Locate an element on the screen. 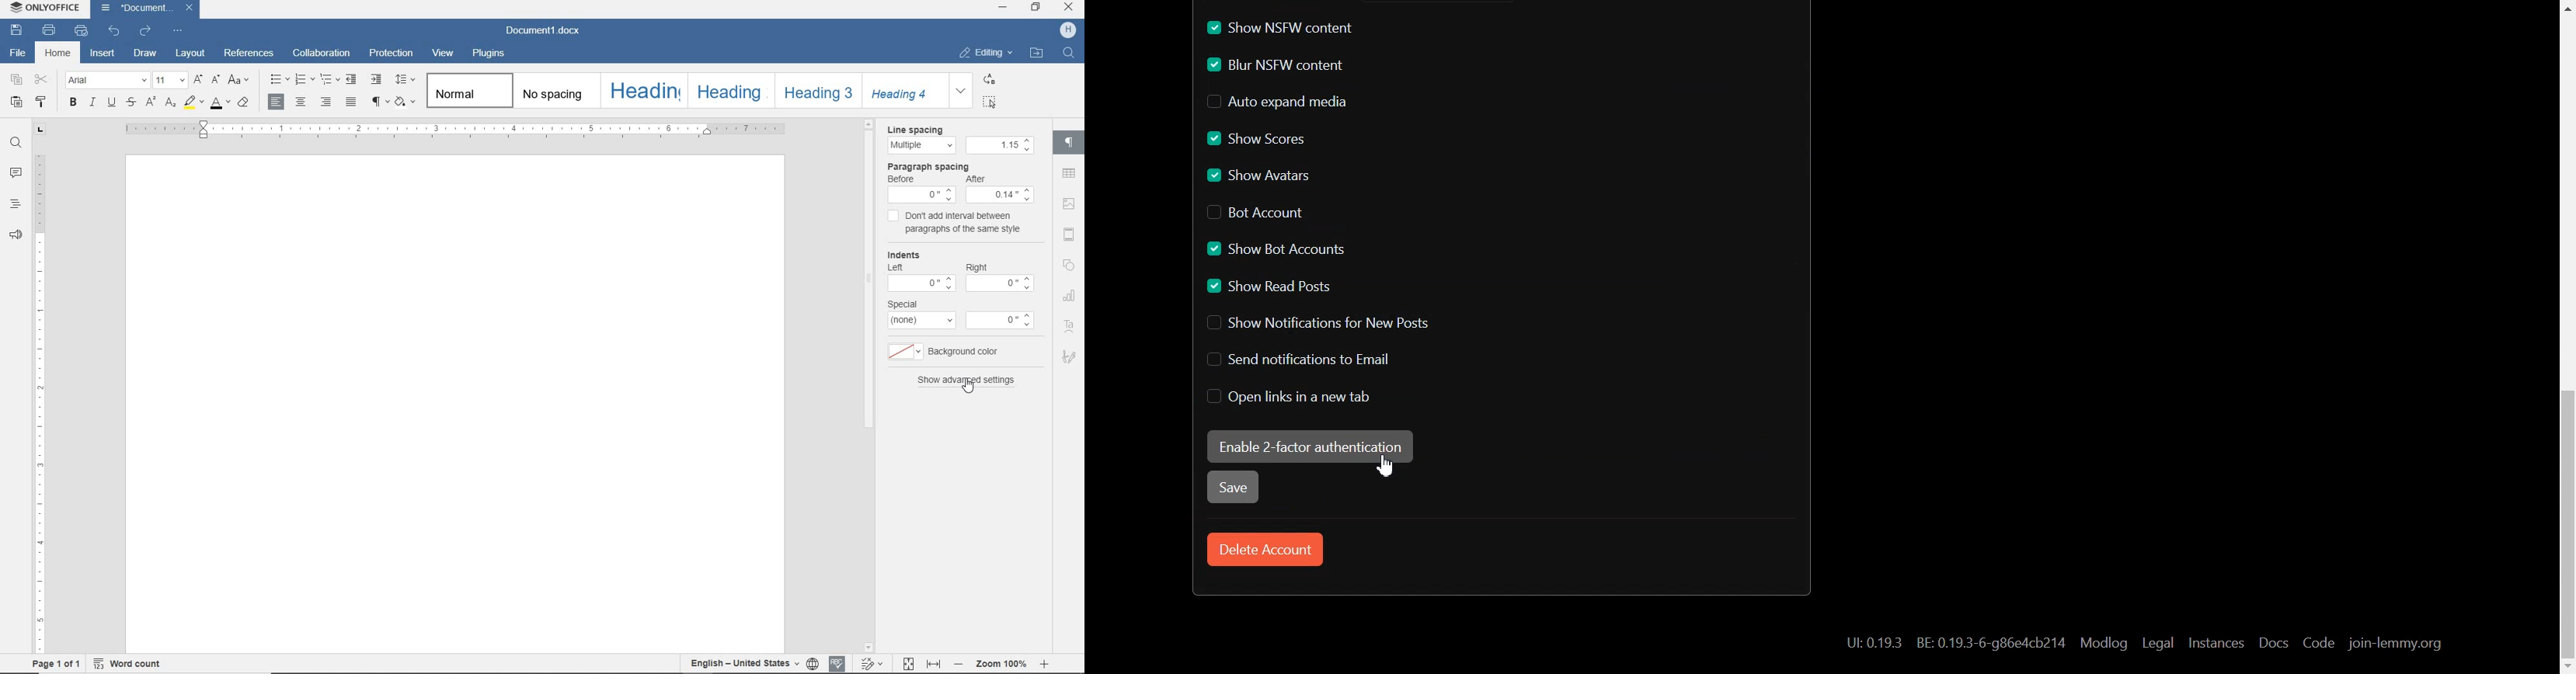  RESTORE is located at coordinates (1037, 8).